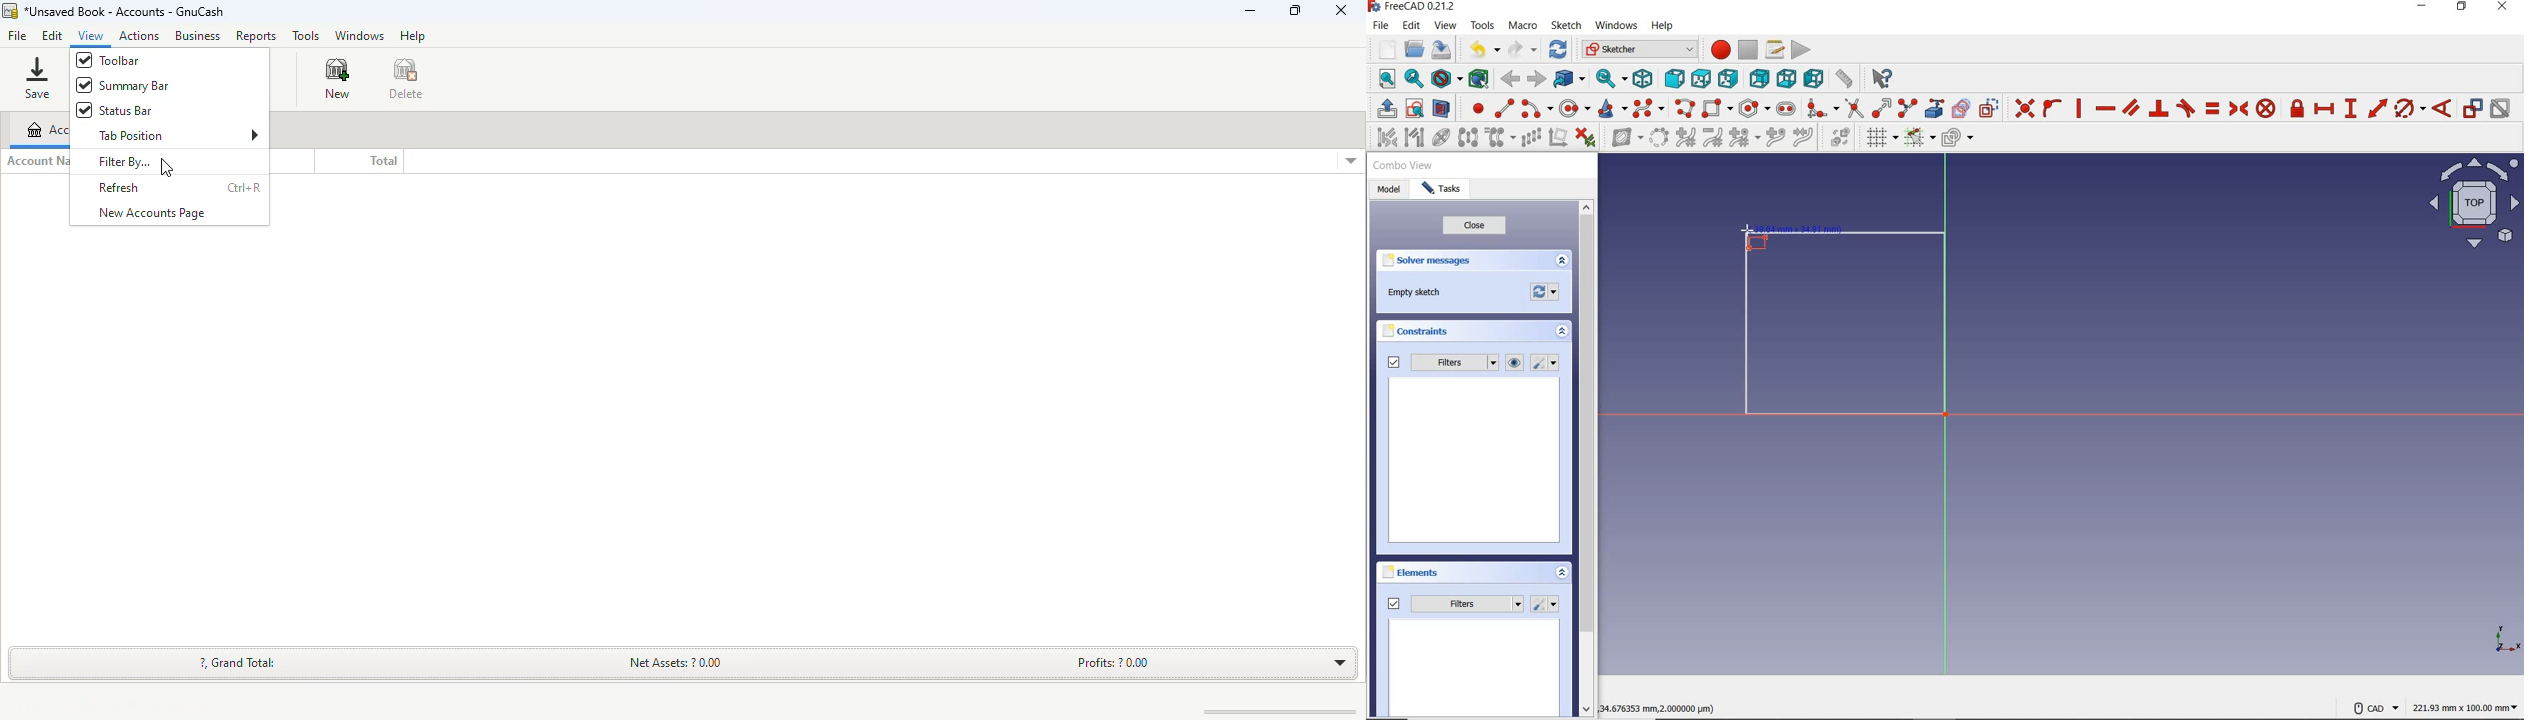 The image size is (2548, 728). Describe the element at coordinates (2240, 109) in the screenshot. I see `constrain symmetrical` at that location.